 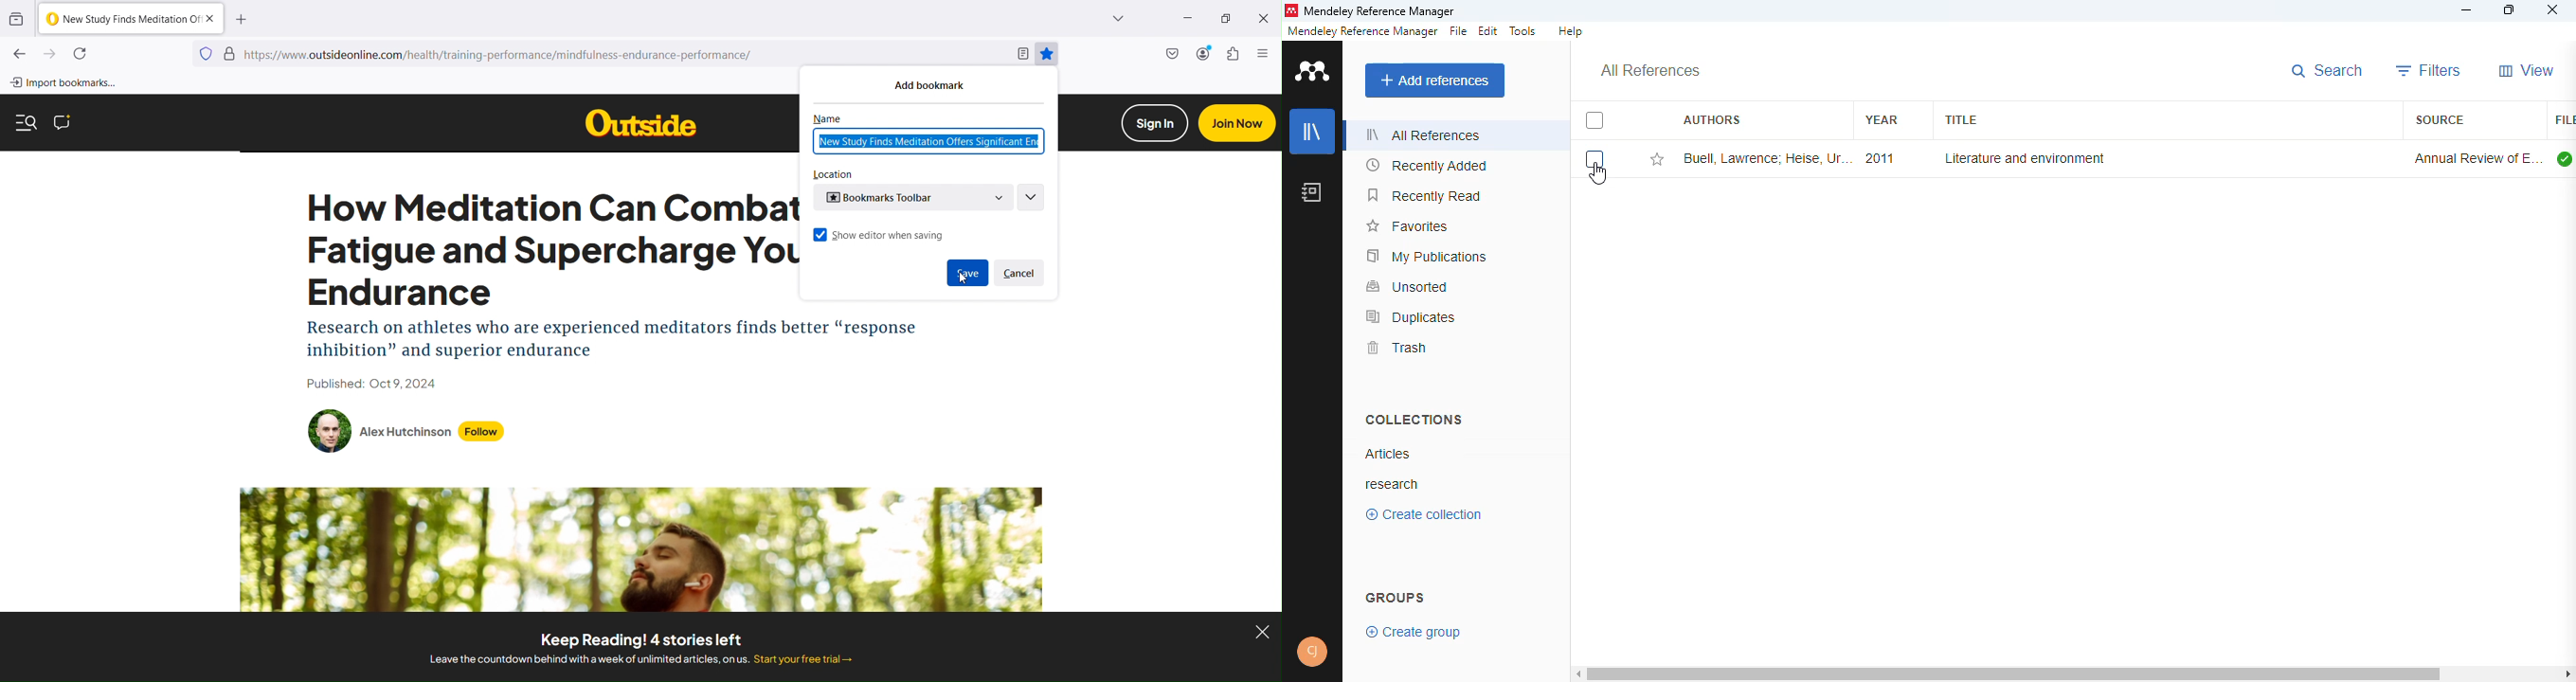 I want to click on close, so click(x=2553, y=9).